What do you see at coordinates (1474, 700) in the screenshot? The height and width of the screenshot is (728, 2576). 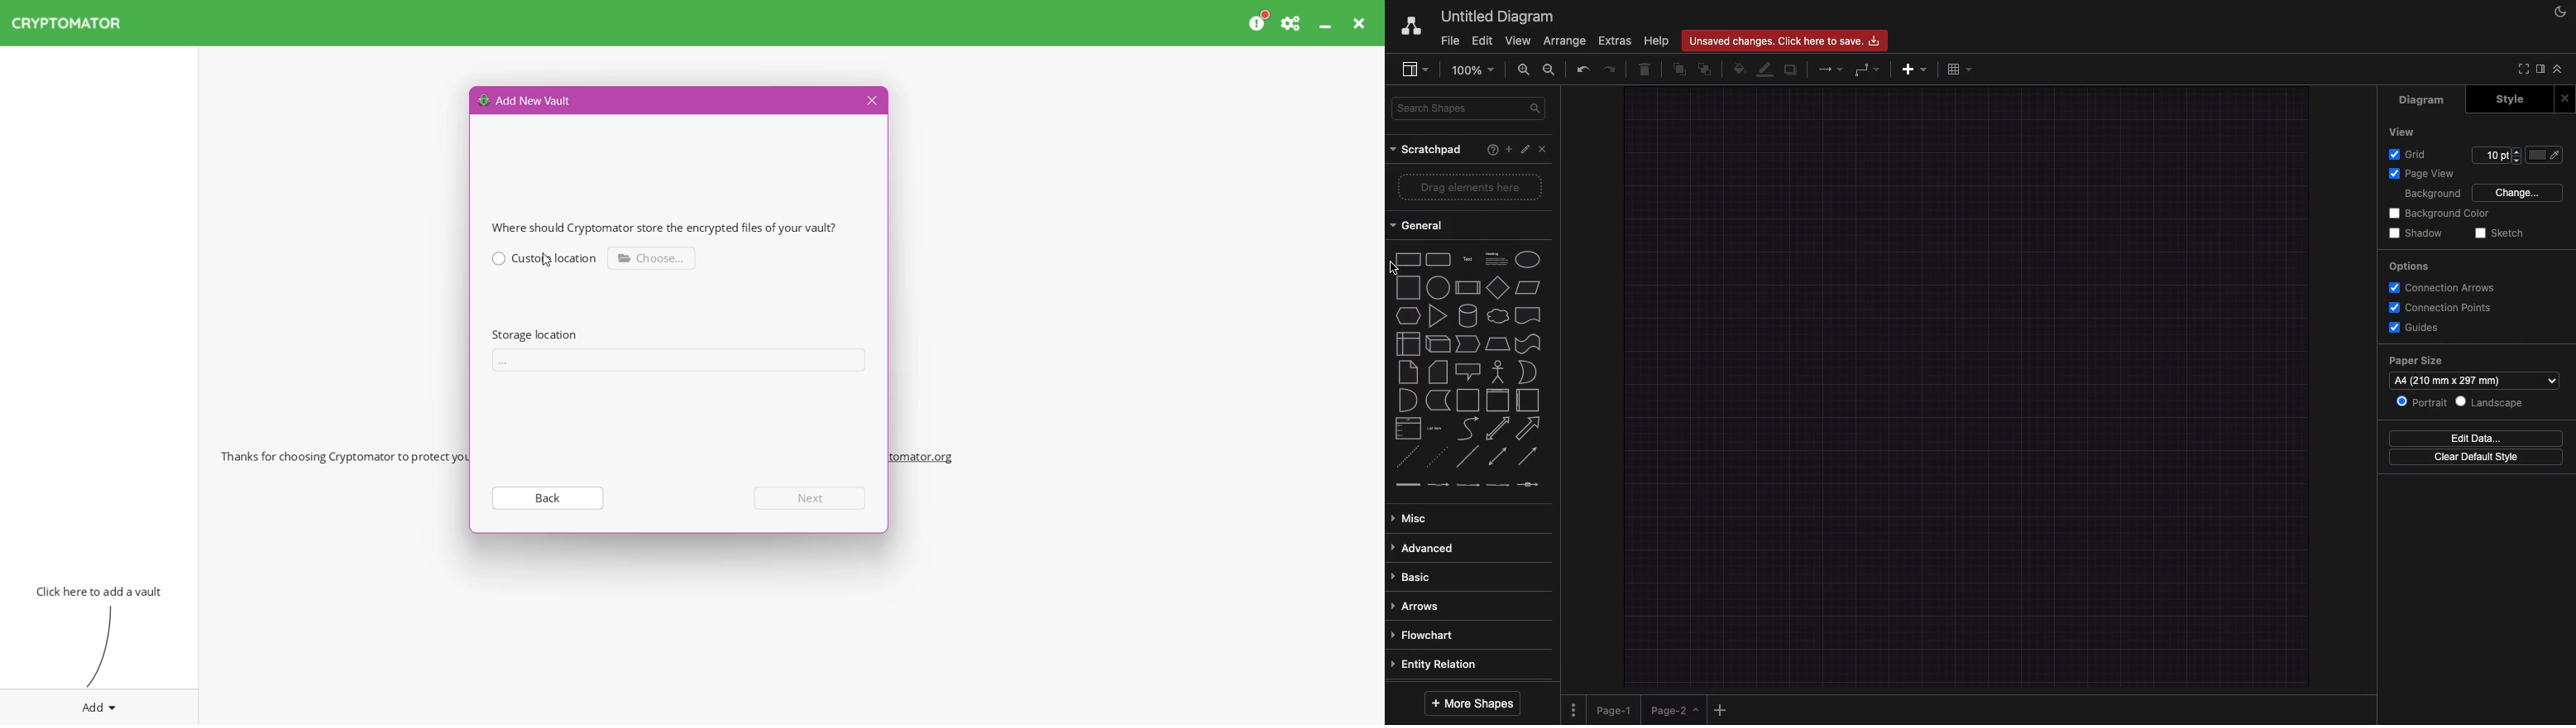 I see `More shapes` at bounding box center [1474, 700].